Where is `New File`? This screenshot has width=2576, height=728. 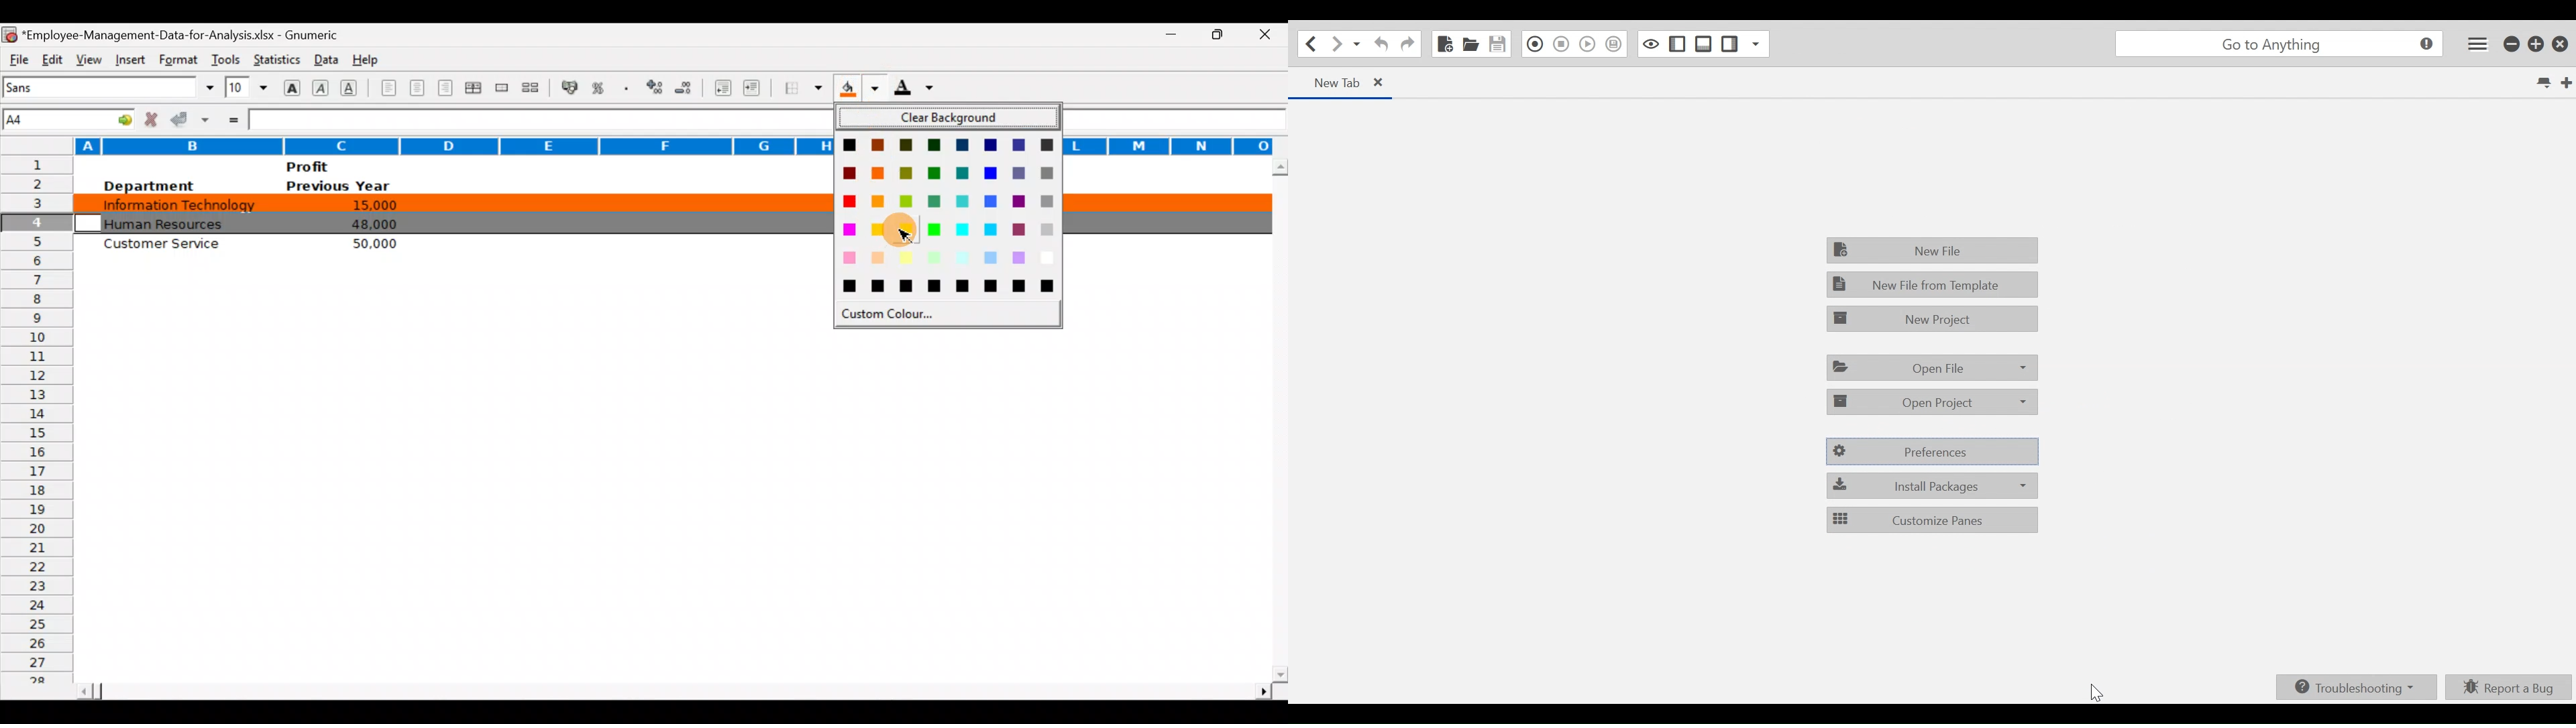
New File is located at coordinates (1446, 44).